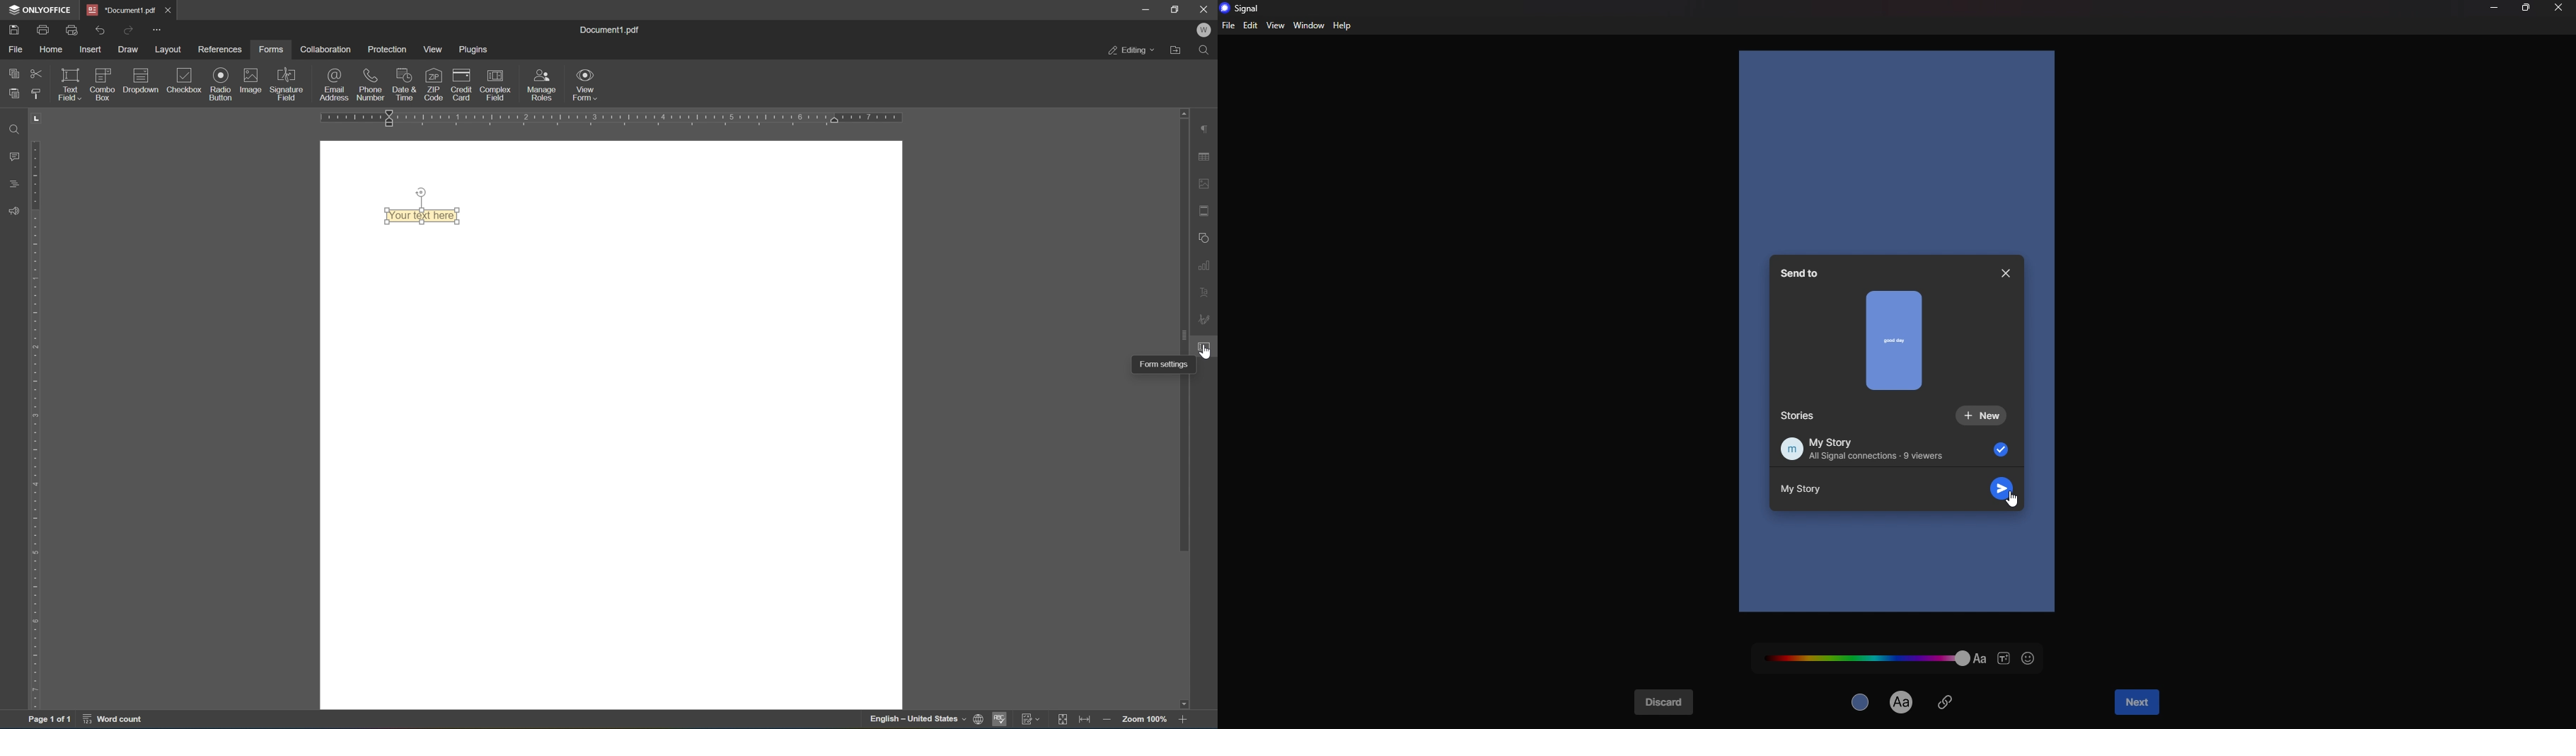  What do you see at coordinates (1177, 9) in the screenshot?
I see `restore down` at bounding box center [1177, 9].